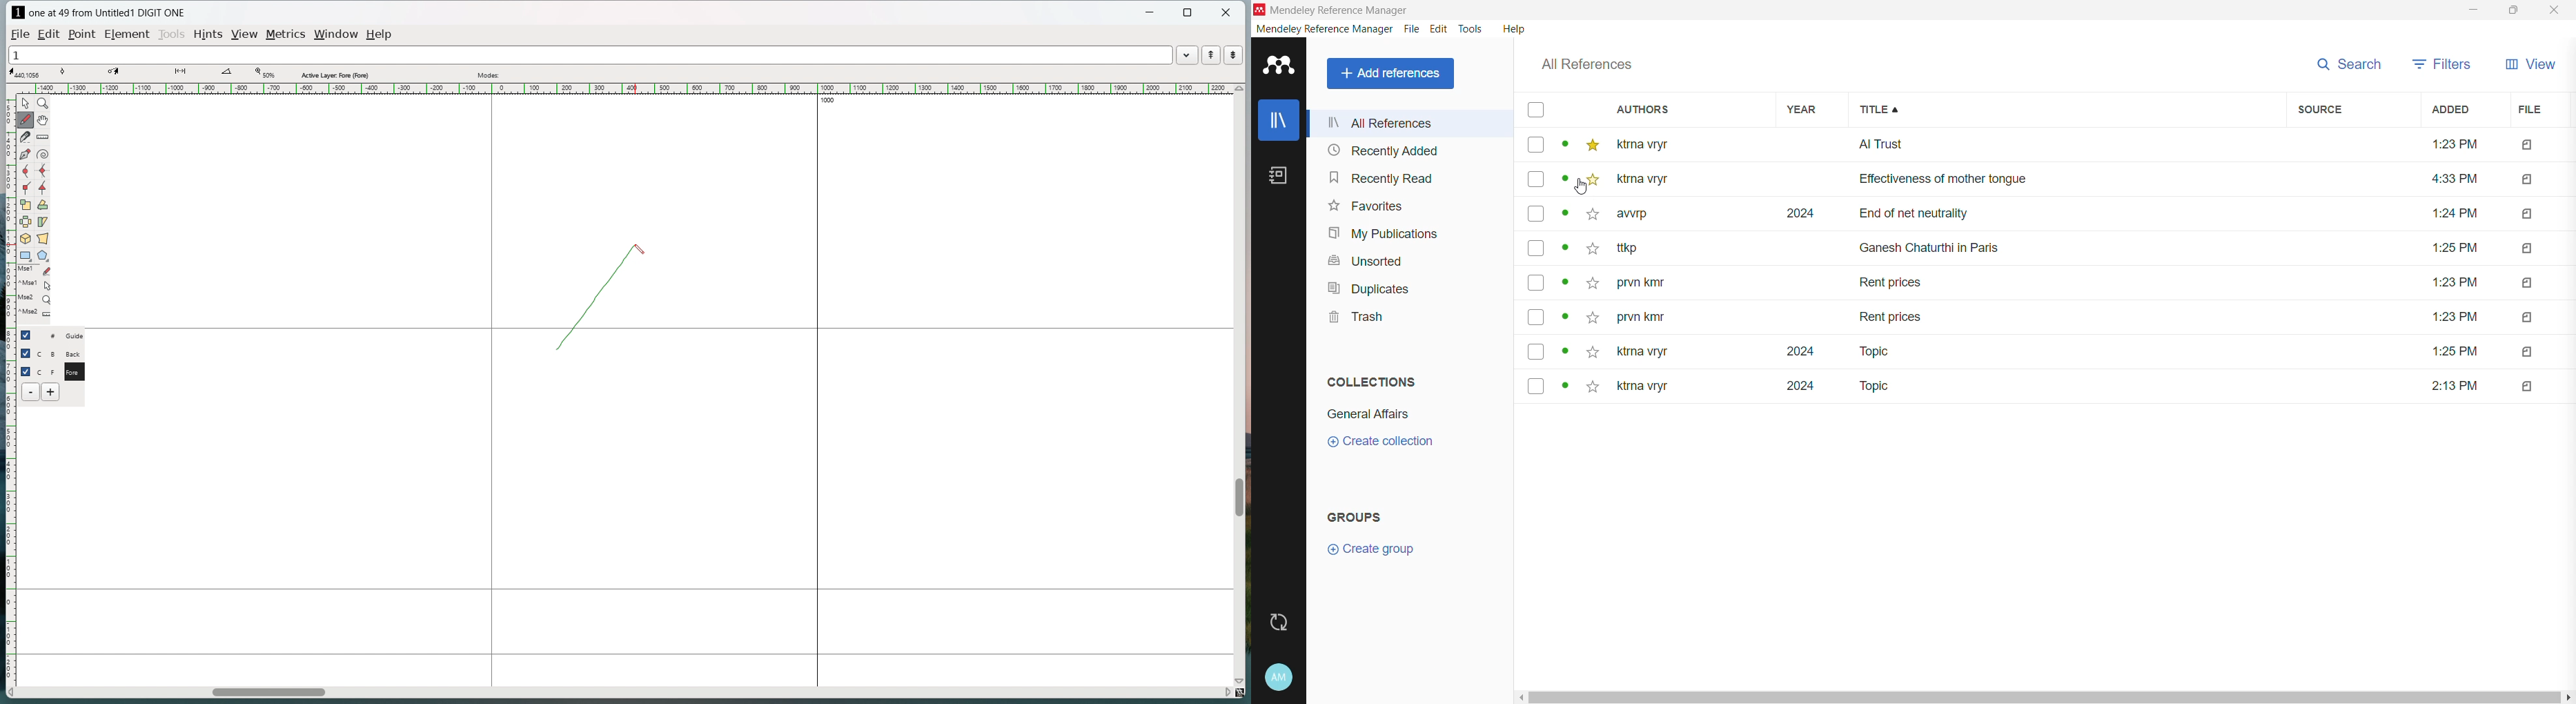  I want to click on checkbox, so click(25, 353).